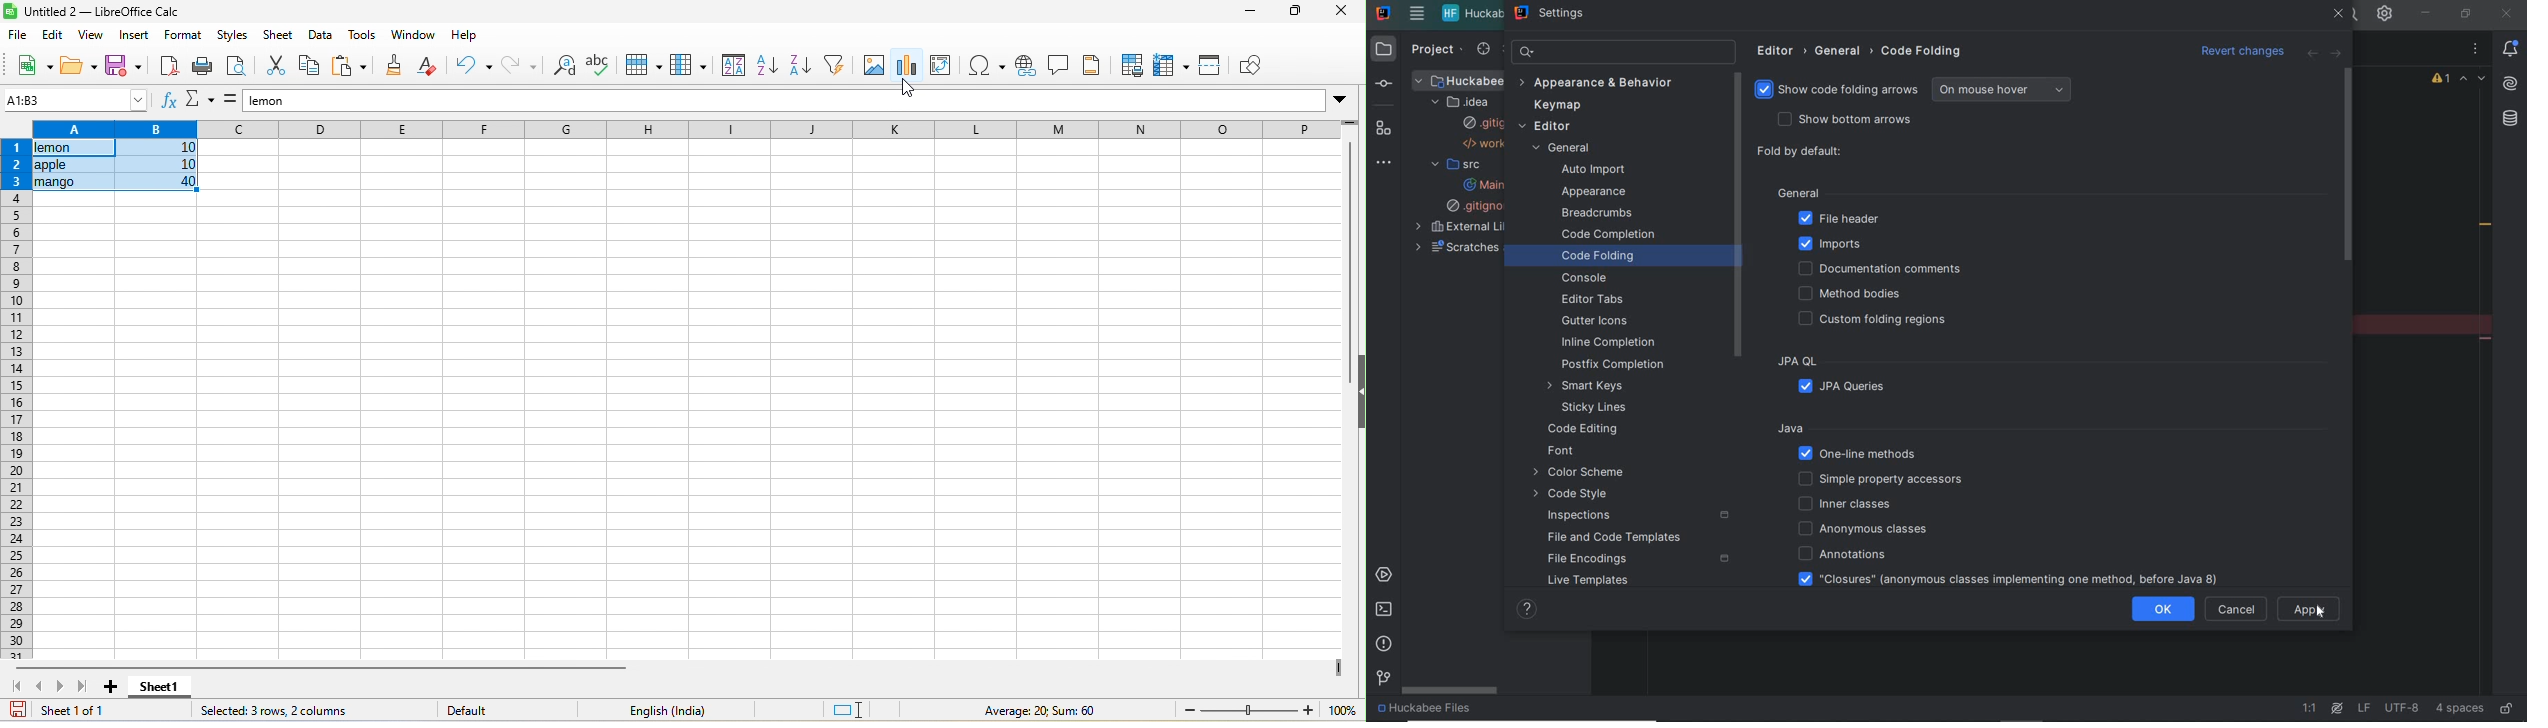 This screenshot has width=2548, height=728. What do you see at coordinates (461, 34) in the screenshot?
I see `help` at bounding box center [461, 34].